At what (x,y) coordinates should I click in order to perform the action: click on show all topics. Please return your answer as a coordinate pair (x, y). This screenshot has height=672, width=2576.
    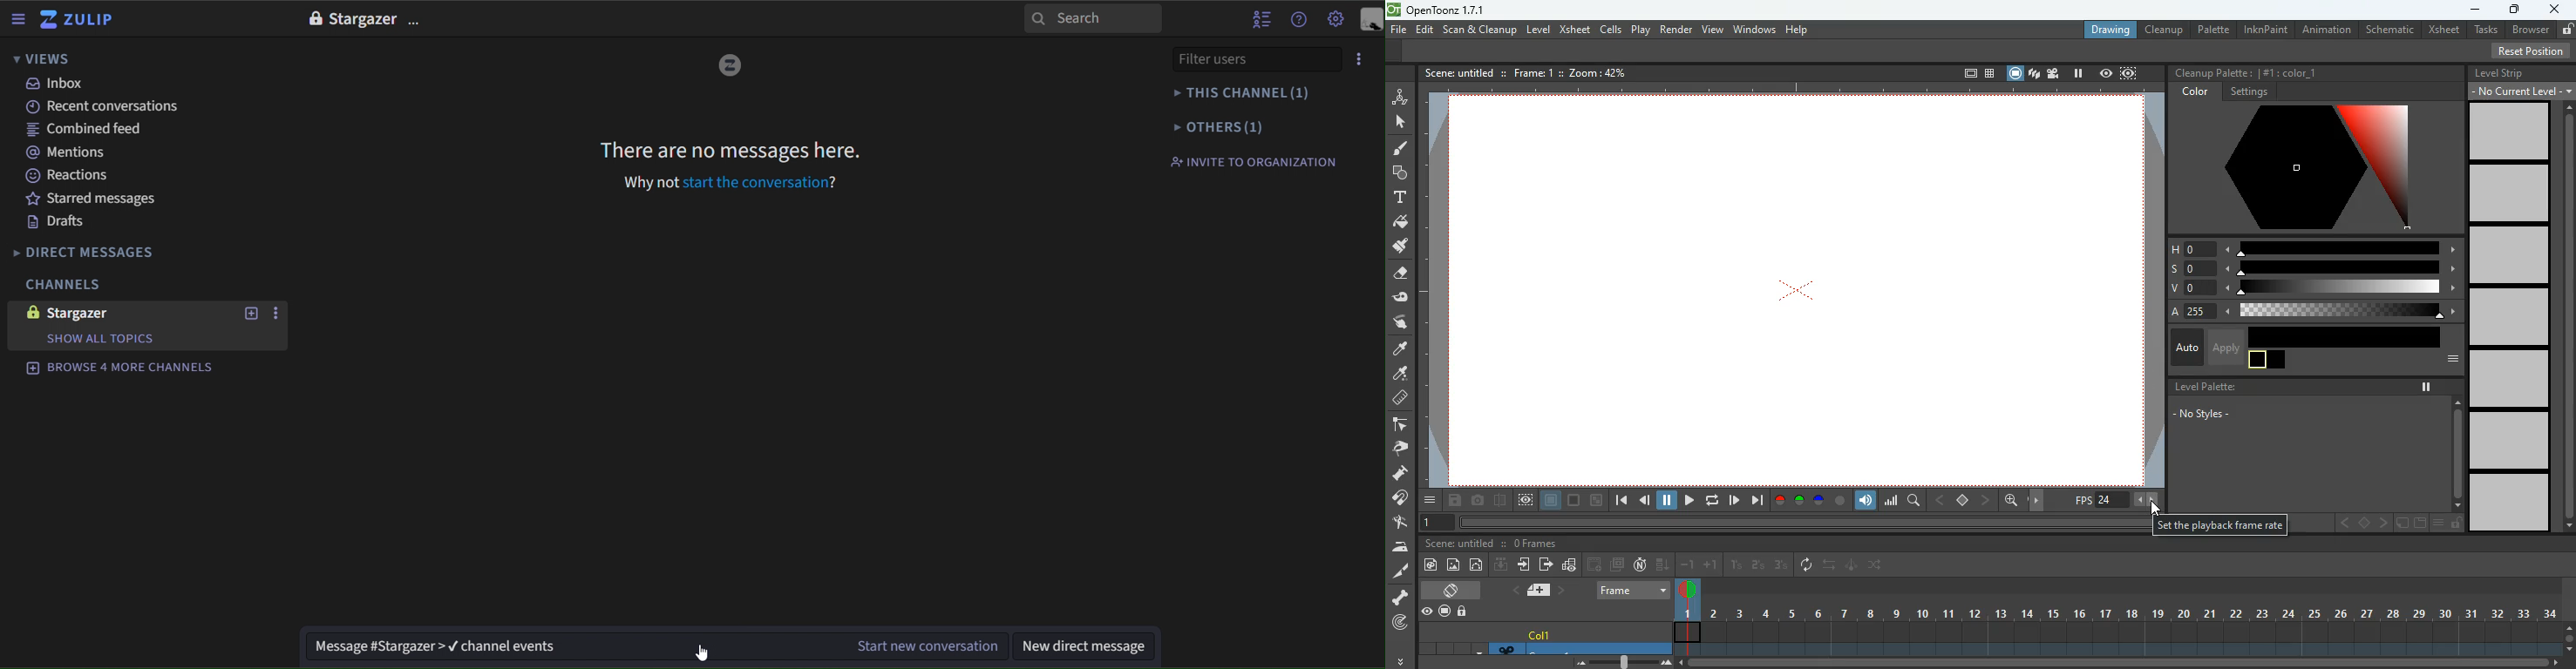
    Looking at the image, I should click on (99, 339).